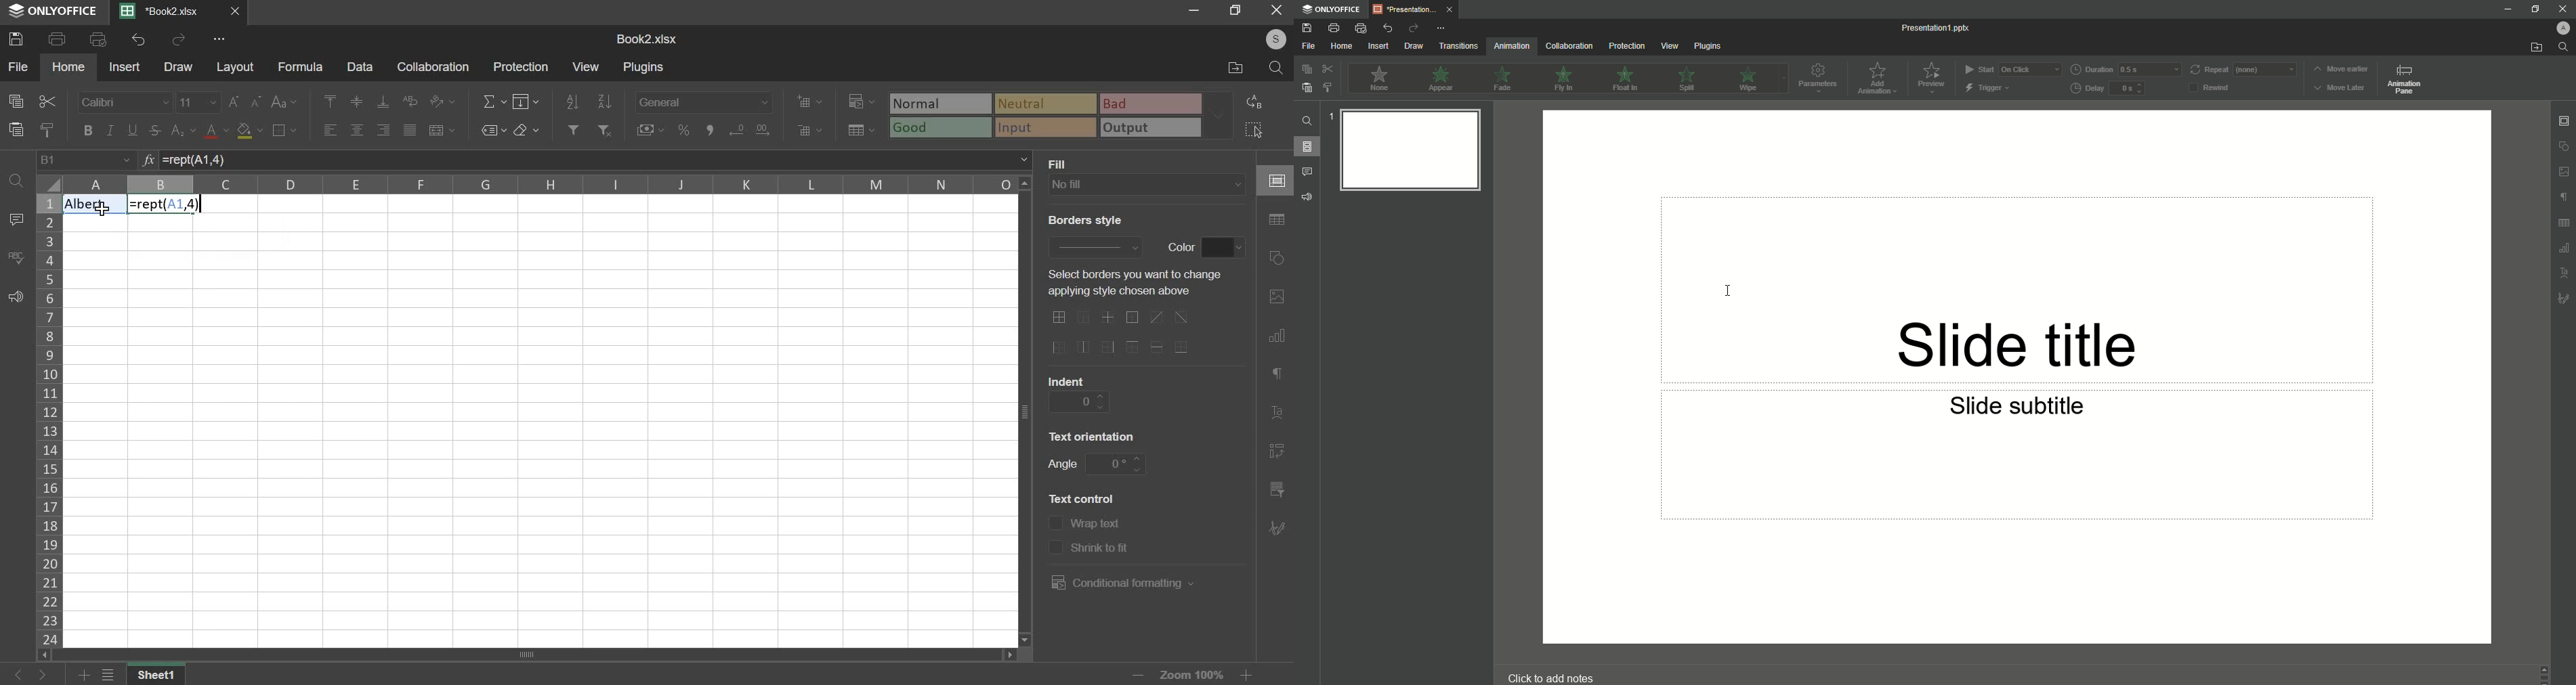 The image size is (2576, 700). What do you see at coordinates (1708, 46) in the screenshot?
I see `Plugins` at bounding box center [1708, 46].